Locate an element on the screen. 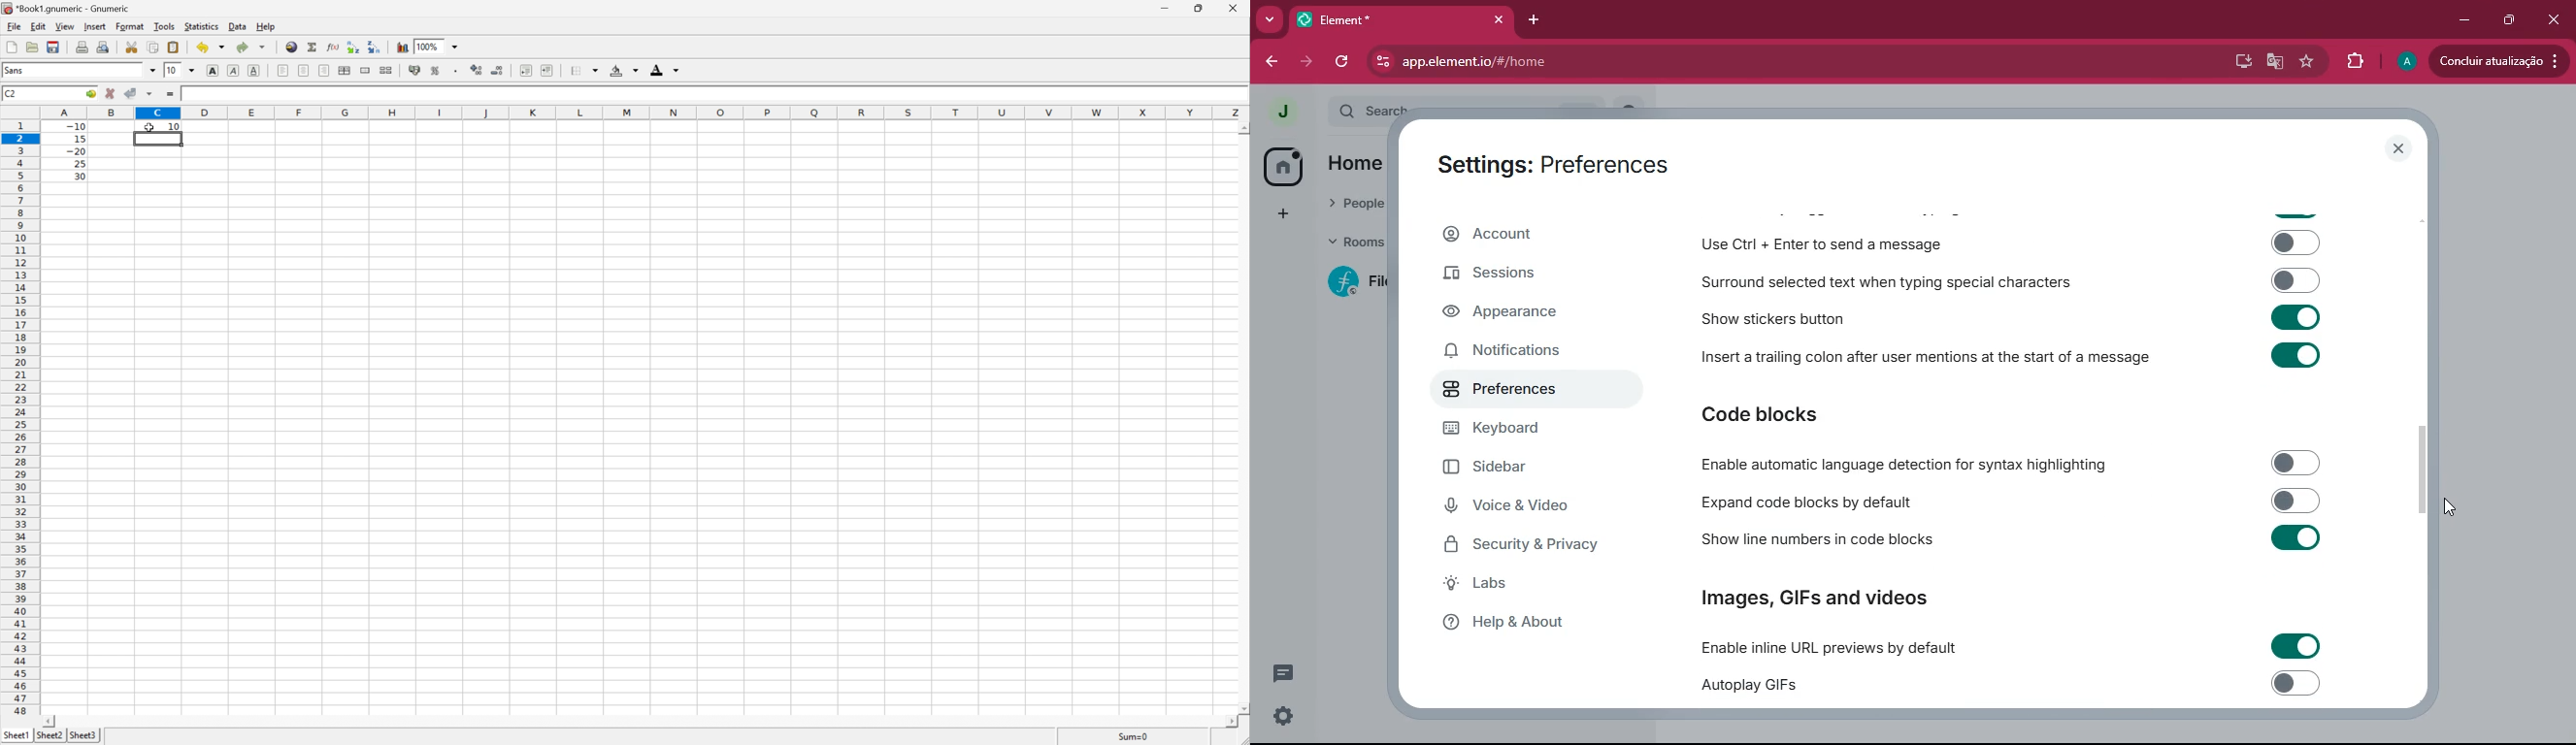  Insert a trailing colon after user mentions at the start of a message is located at coordinates (2009, 361).